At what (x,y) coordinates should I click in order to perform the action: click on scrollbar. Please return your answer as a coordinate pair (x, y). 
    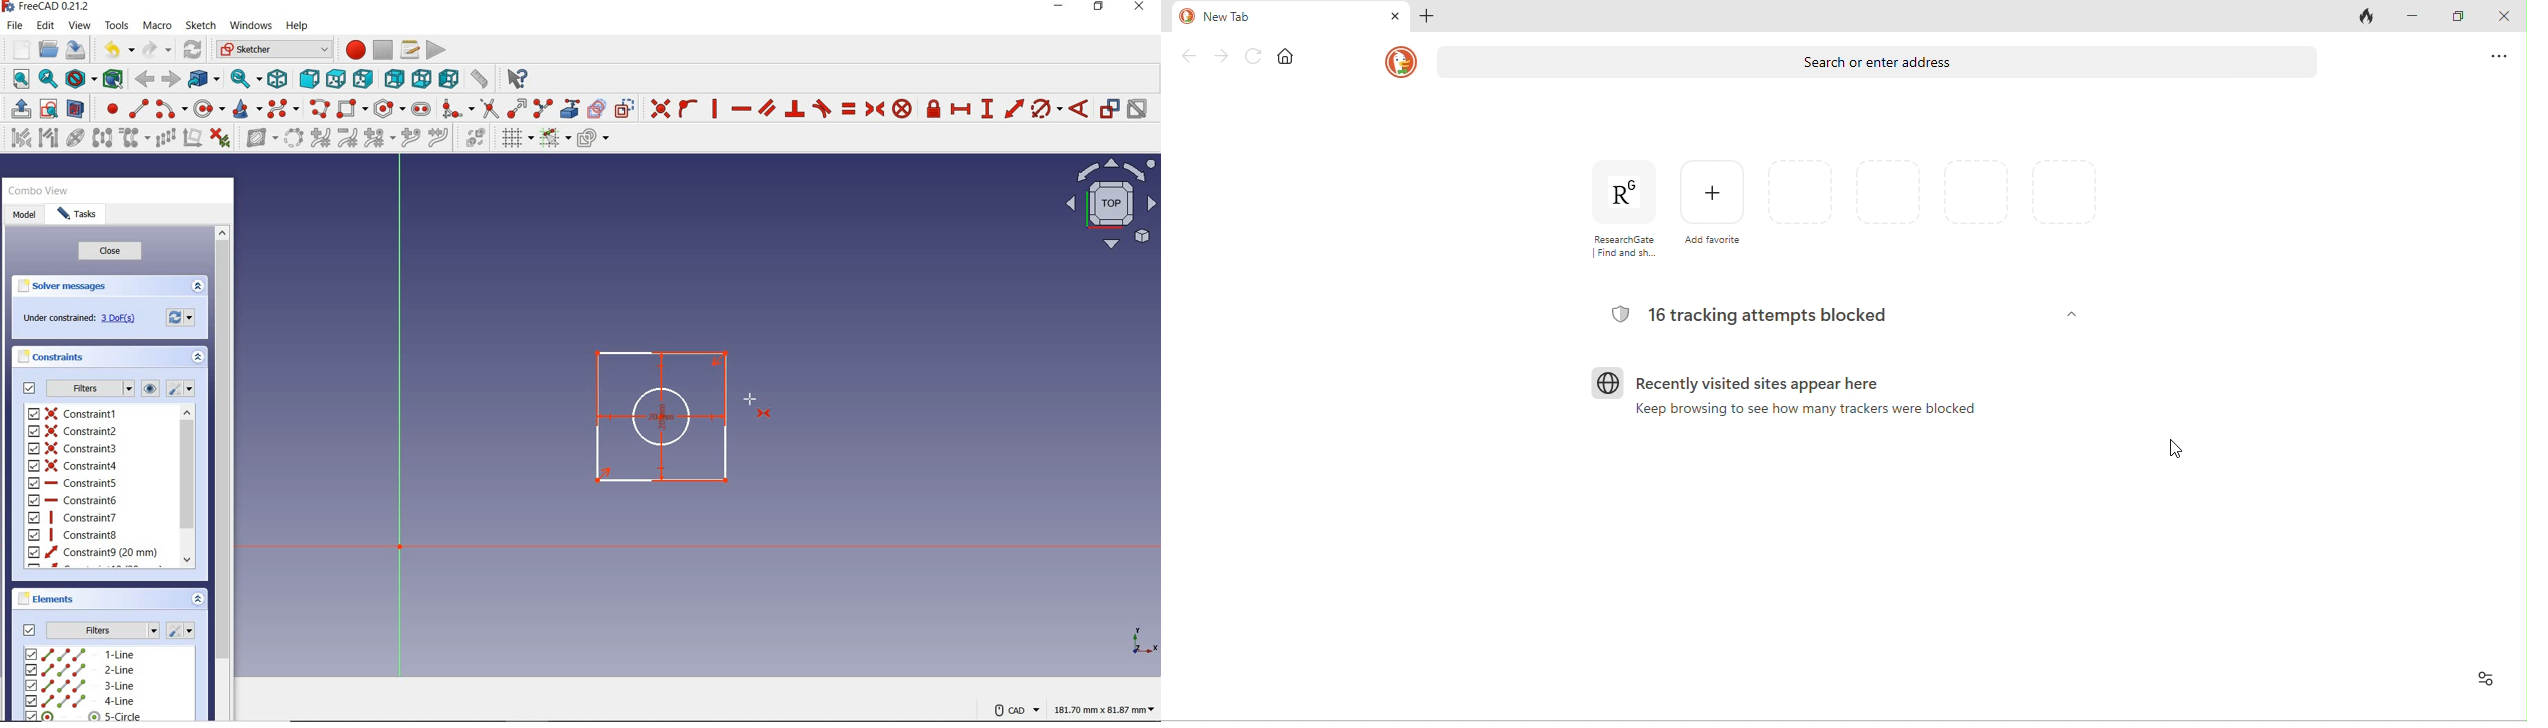
    Looking at the image, I should click on (223, 480).